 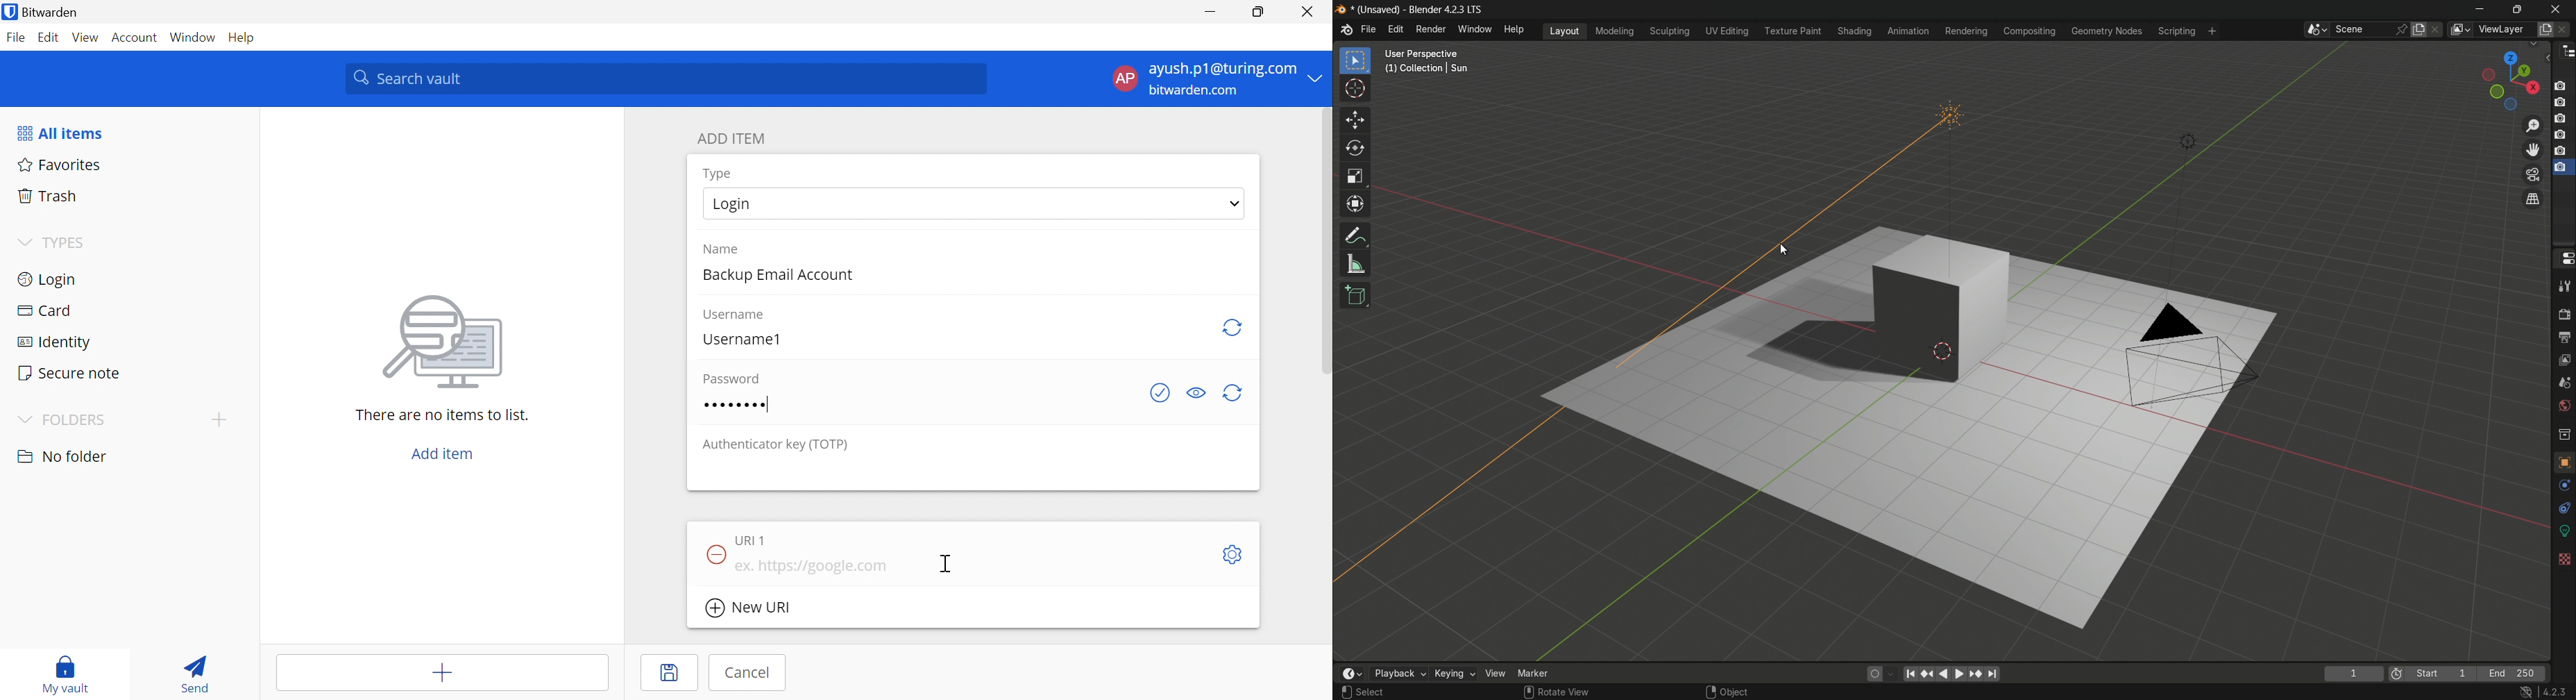 What do you see at coordinates (441, 670) in the screenshot?
I see `Add item` at bounding box center [441, 670].